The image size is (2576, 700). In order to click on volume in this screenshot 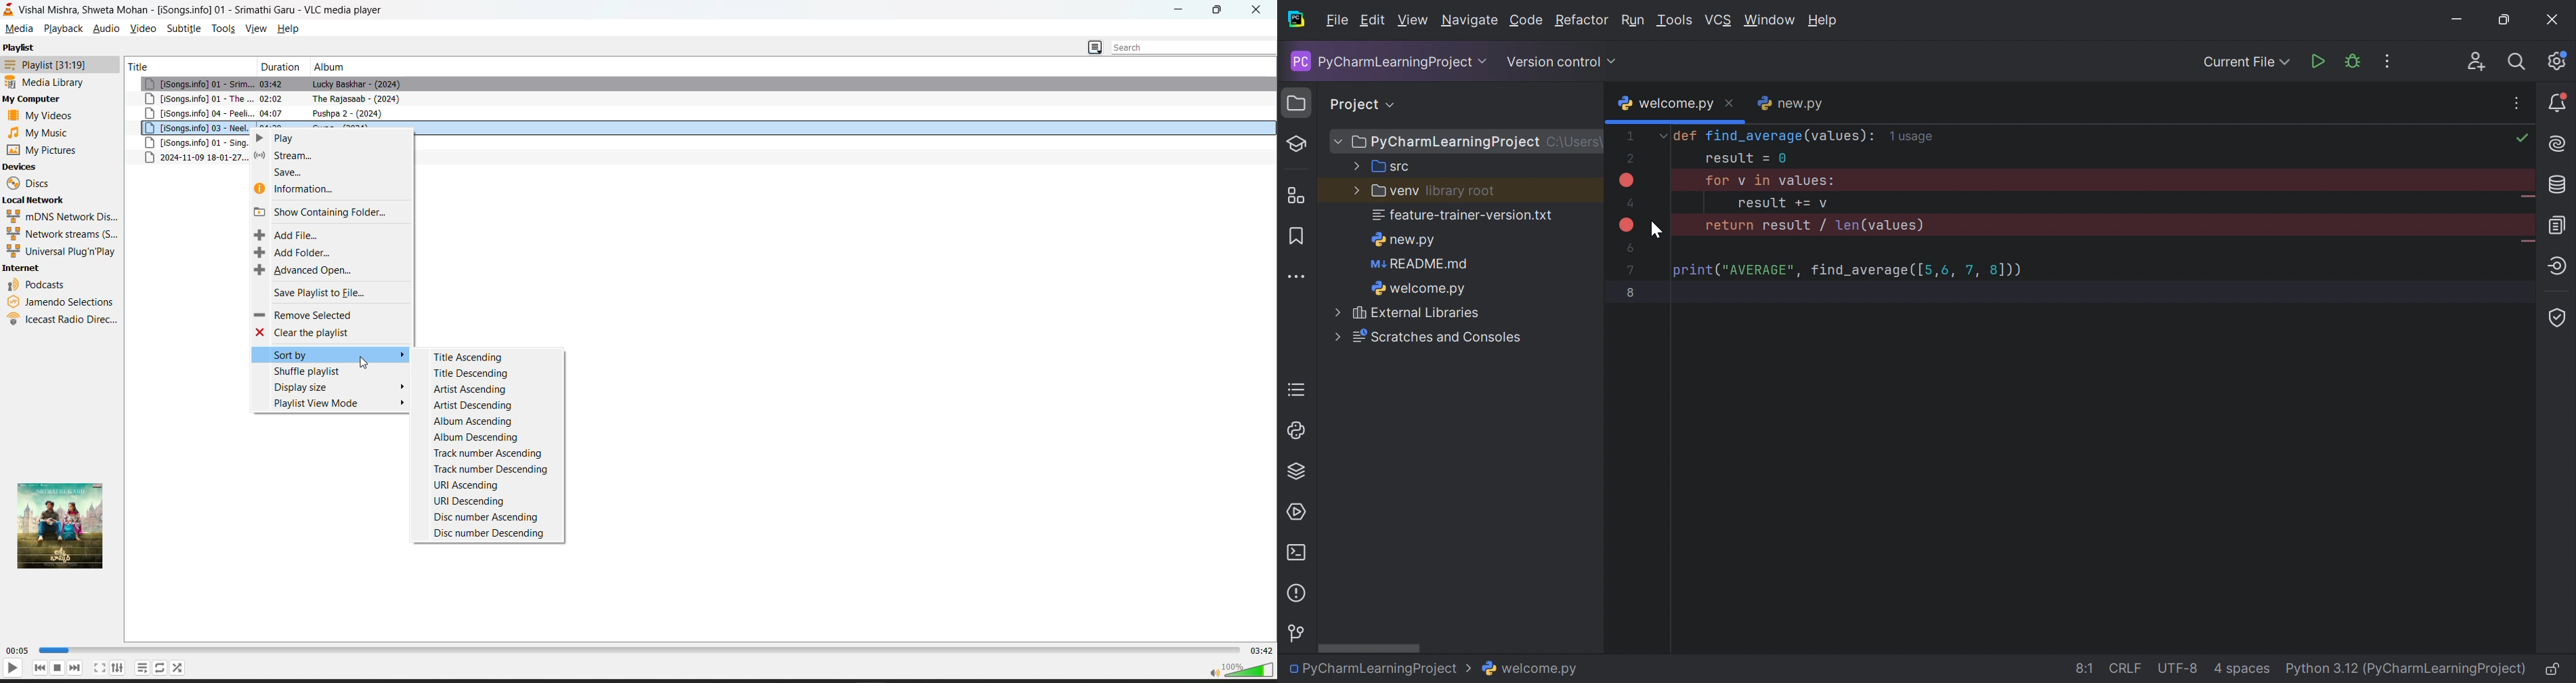, I will do `click(1240, 669)`.